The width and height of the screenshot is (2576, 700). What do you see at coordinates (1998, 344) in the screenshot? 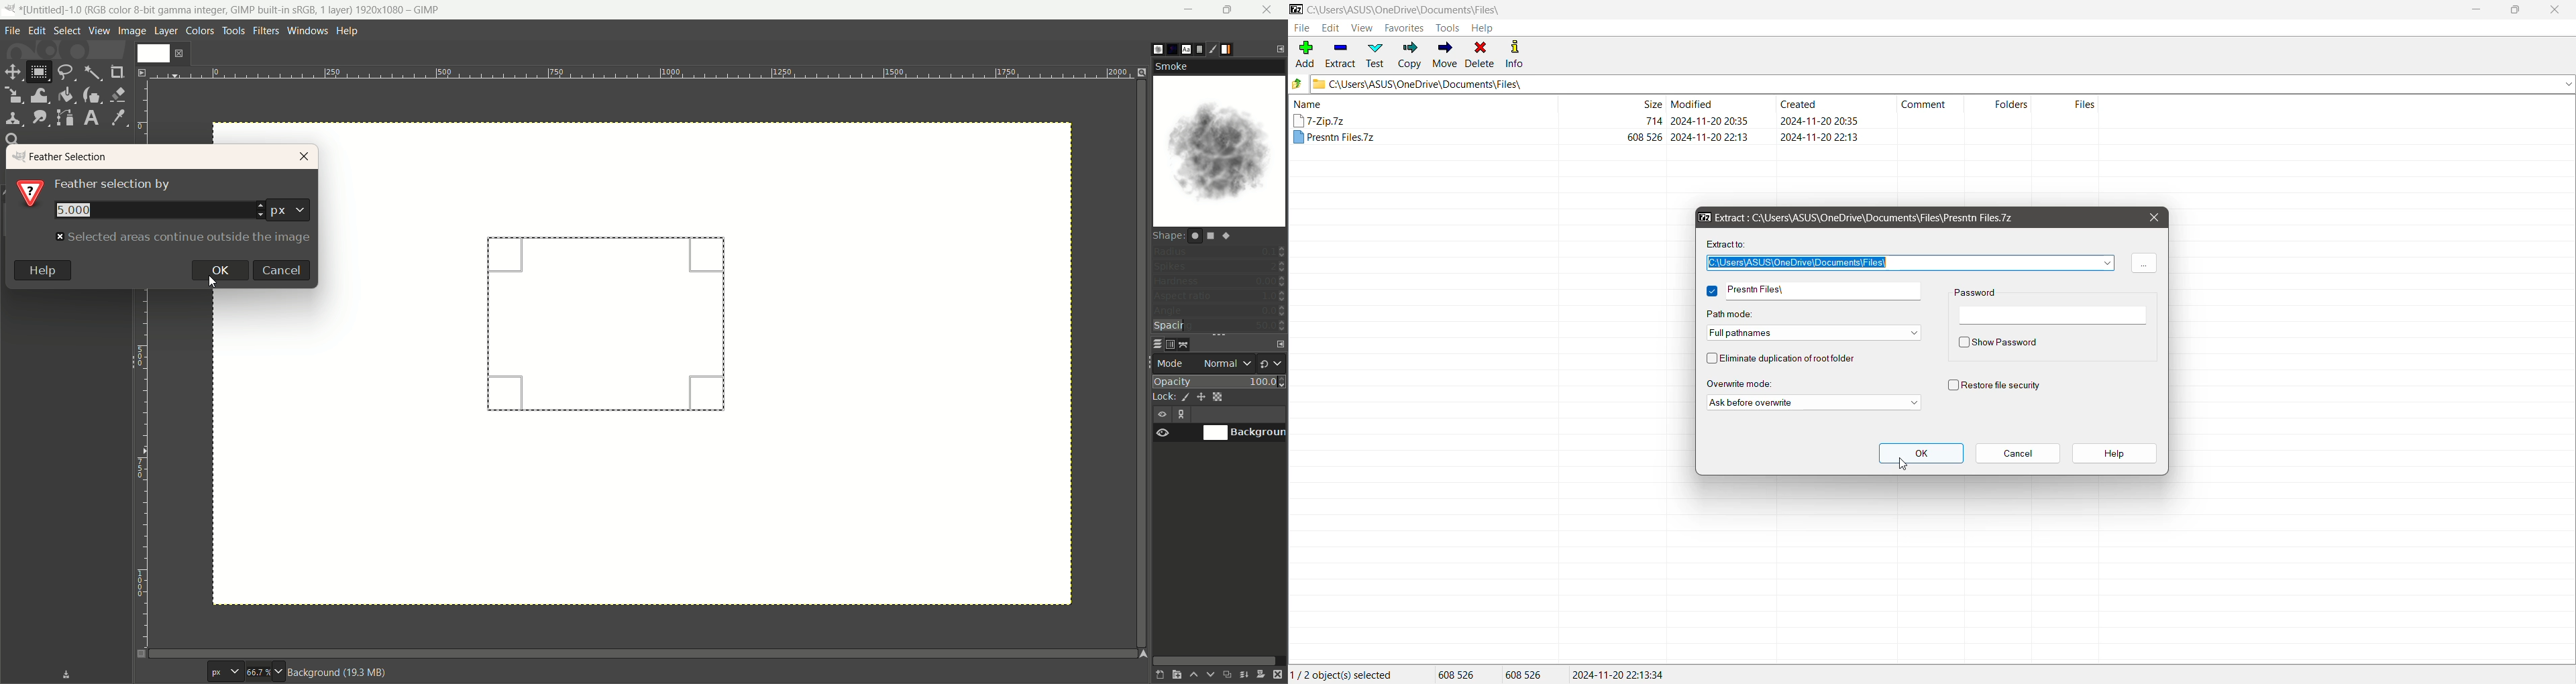
I see `Show Password - click to enable/disable` at bounding box center [1998, 344].